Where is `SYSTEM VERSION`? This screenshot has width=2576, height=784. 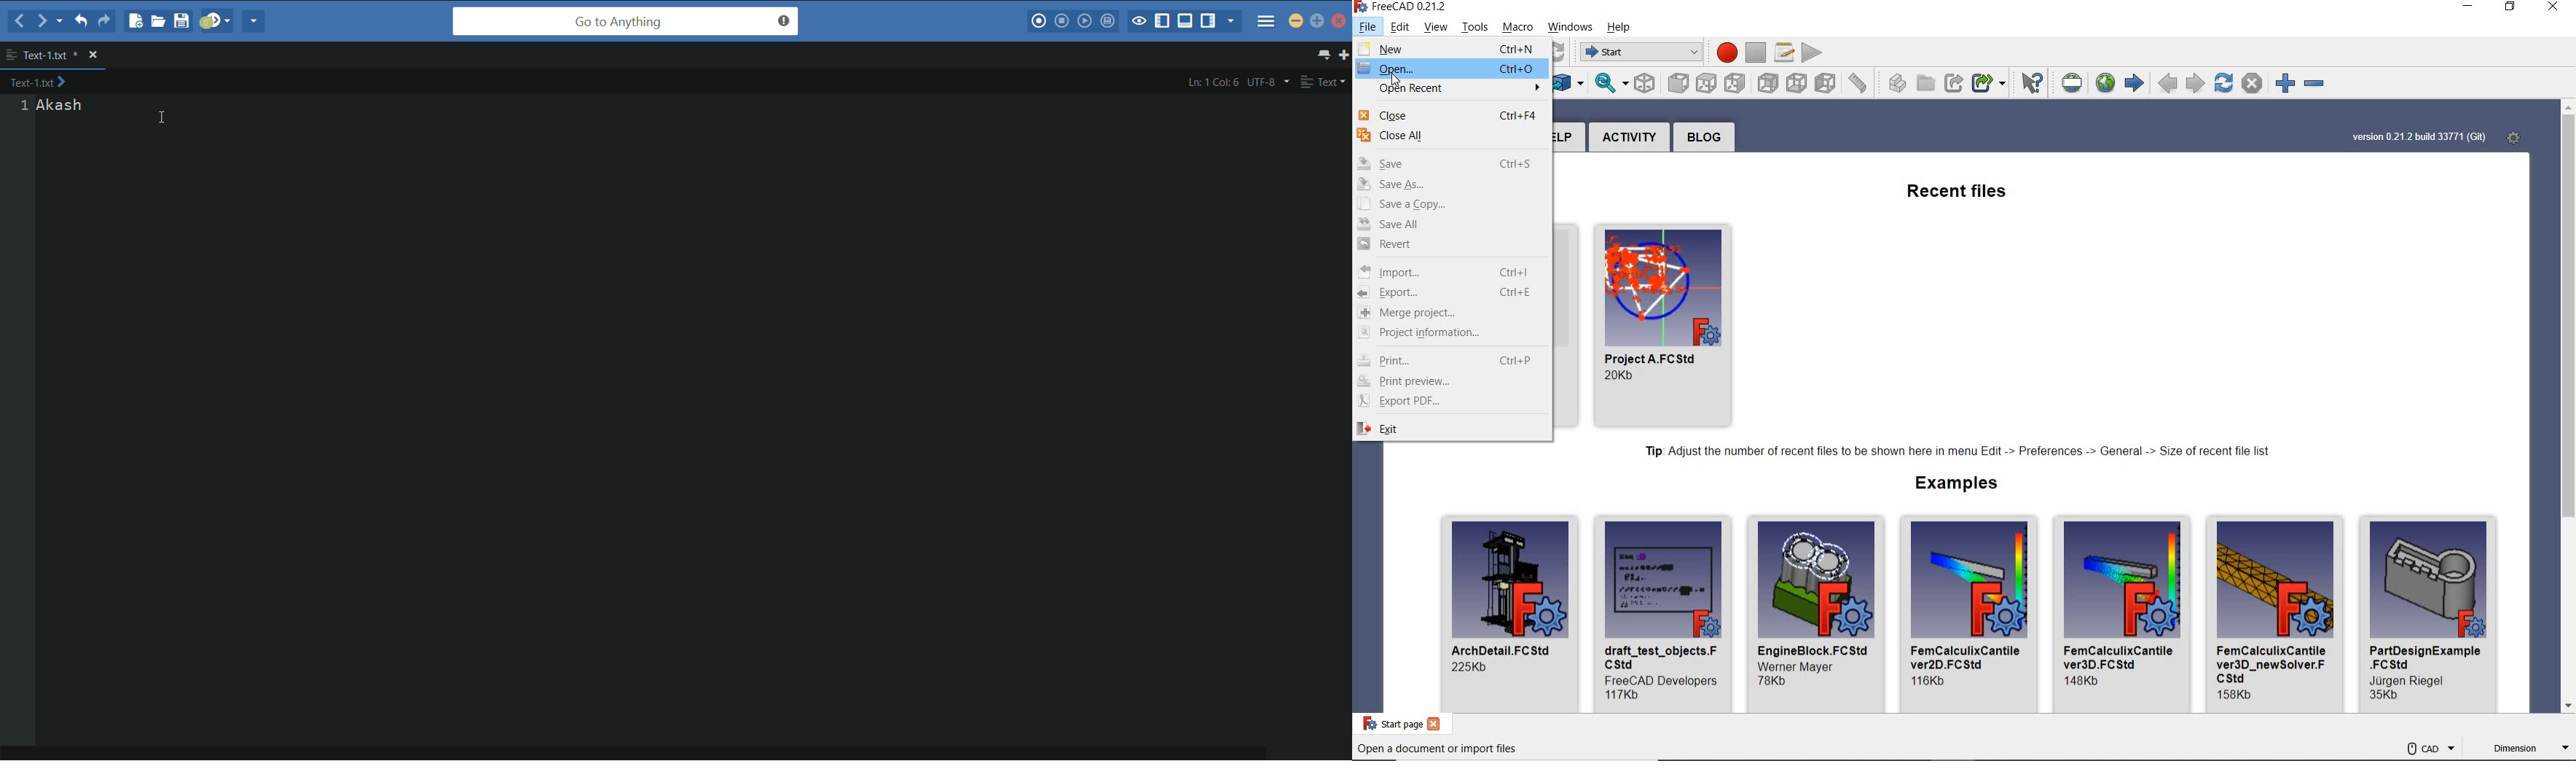 SYSTEM VERSION is located at coordinates (2419, 138).